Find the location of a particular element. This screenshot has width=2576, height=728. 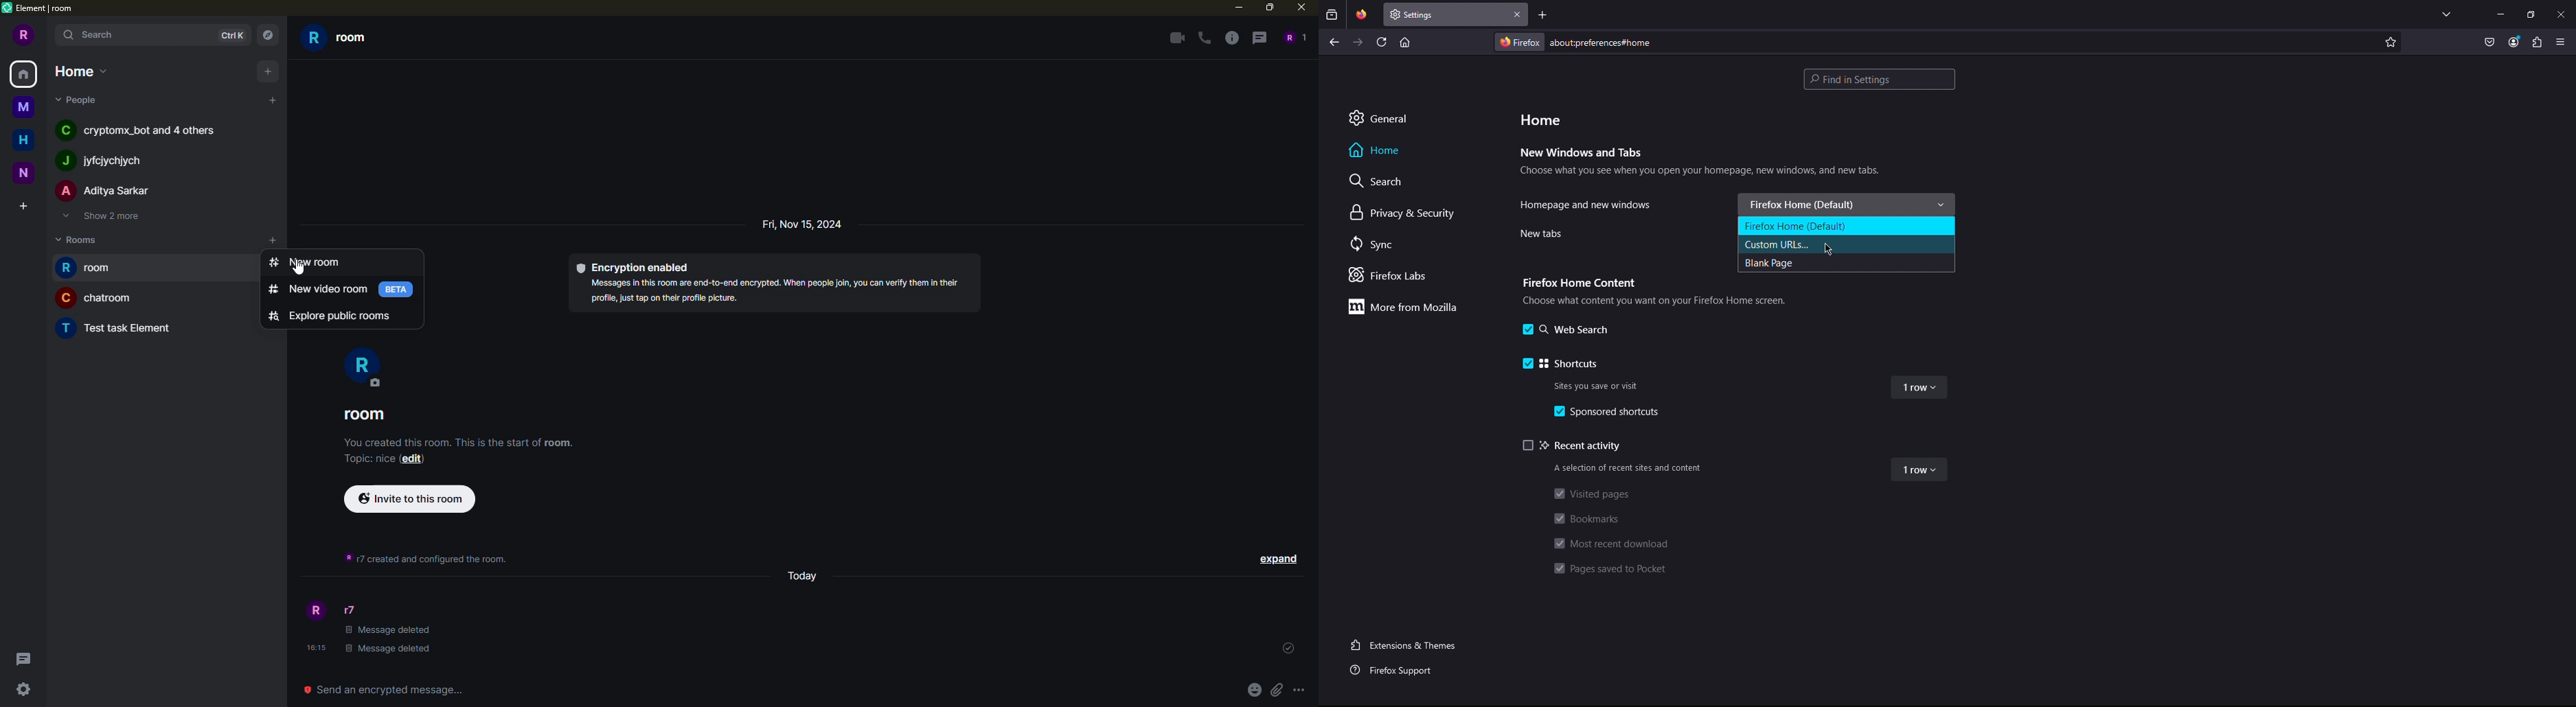

add is located at coordinates (269, 71).